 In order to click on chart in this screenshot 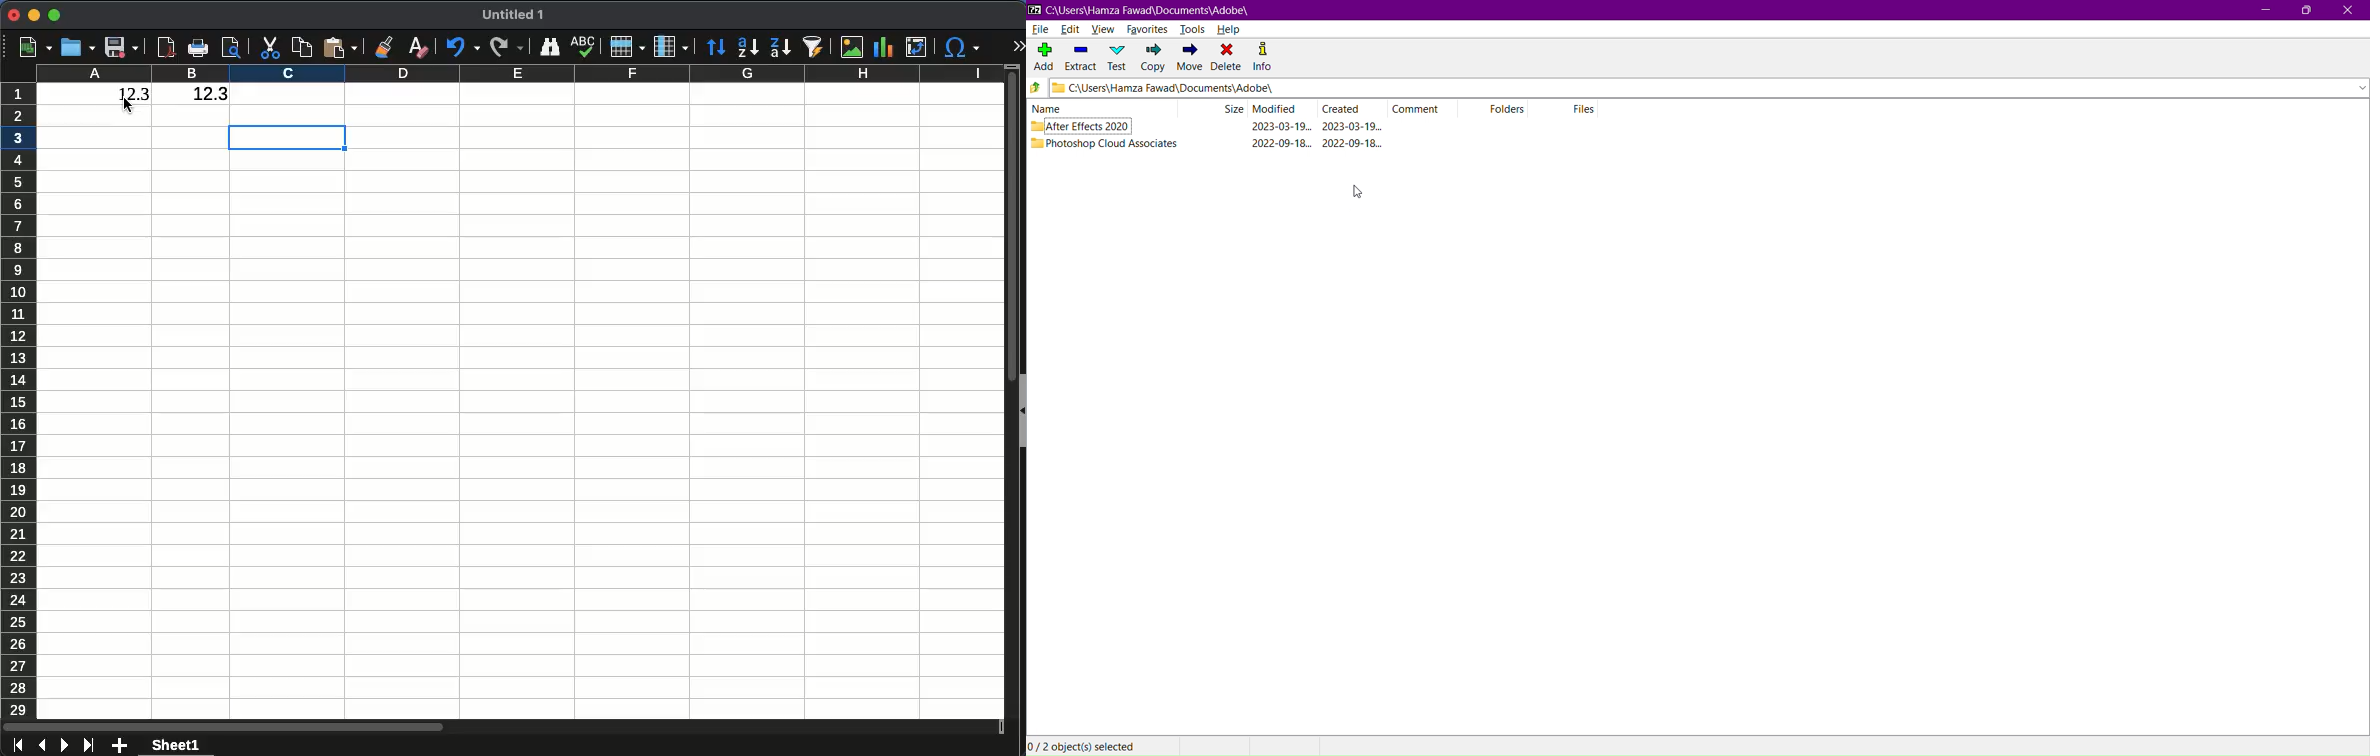, I will do `click(886, 47)`.